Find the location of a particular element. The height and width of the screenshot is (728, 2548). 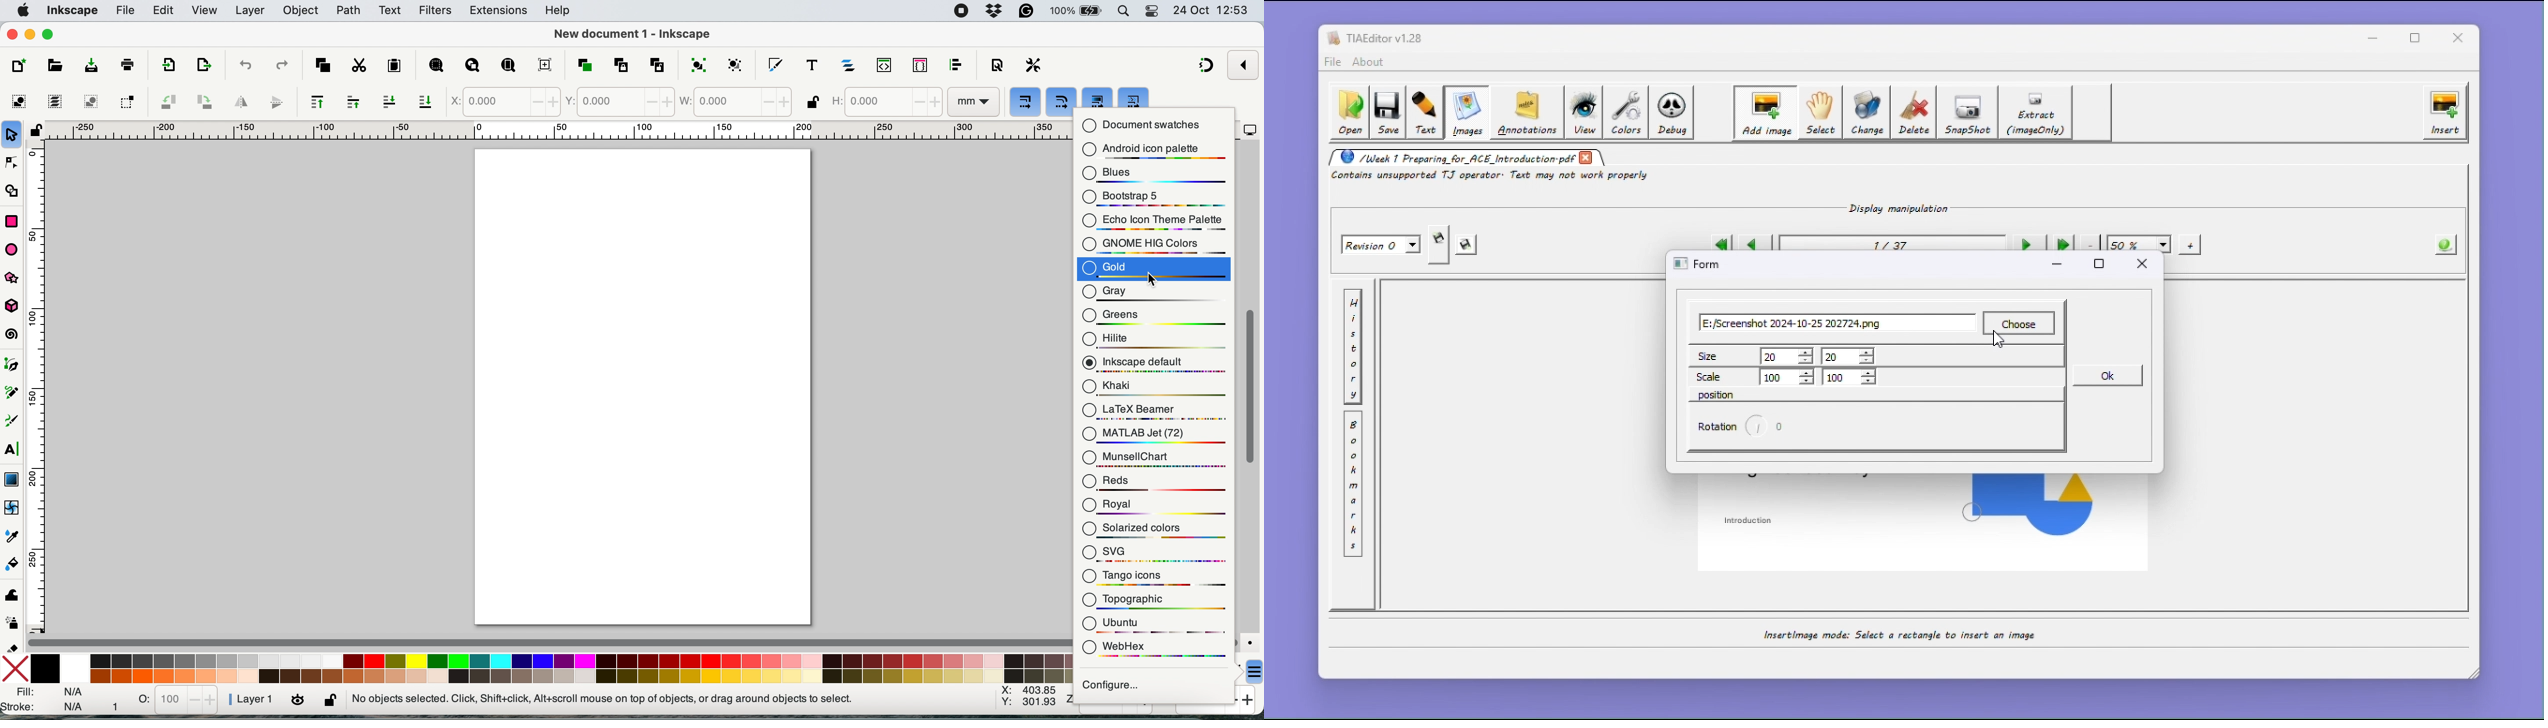

cut is located at coordinates (358, 66).